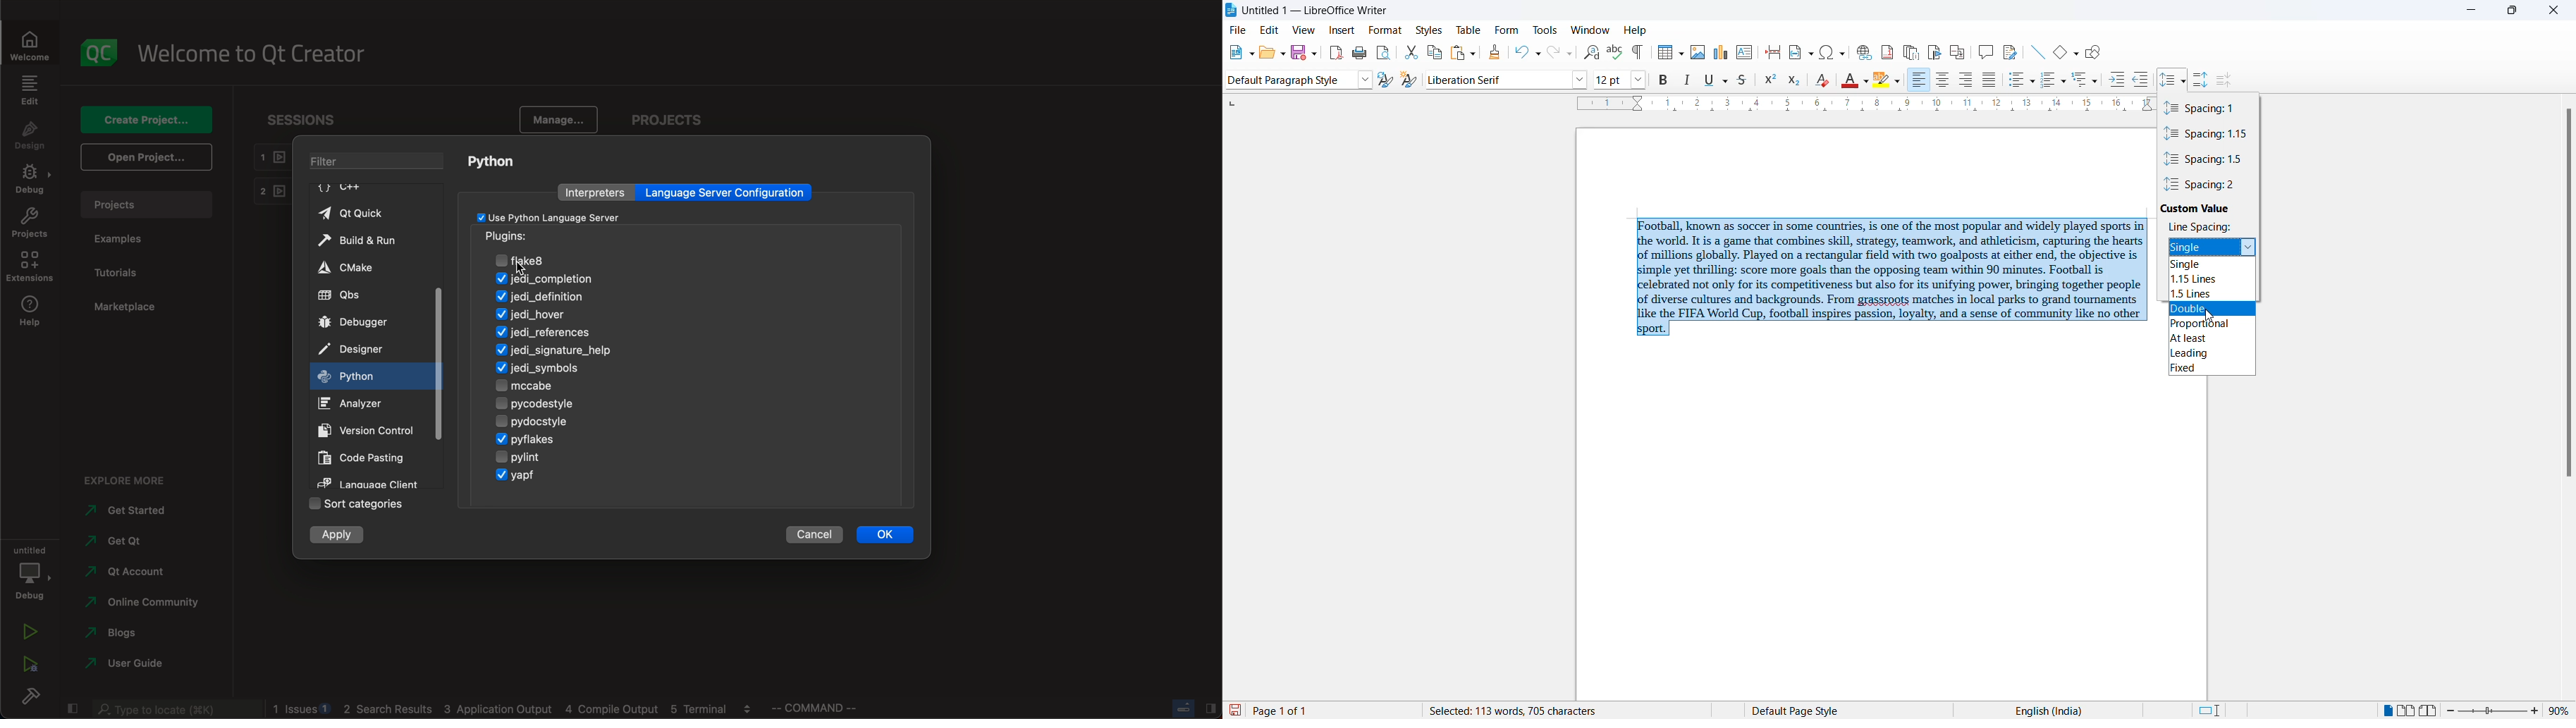 The height and width of the screenshot is (728, 2576). Describe the element at coordinates (1745, 52) in the screenshot. I see `insert text` at that location.